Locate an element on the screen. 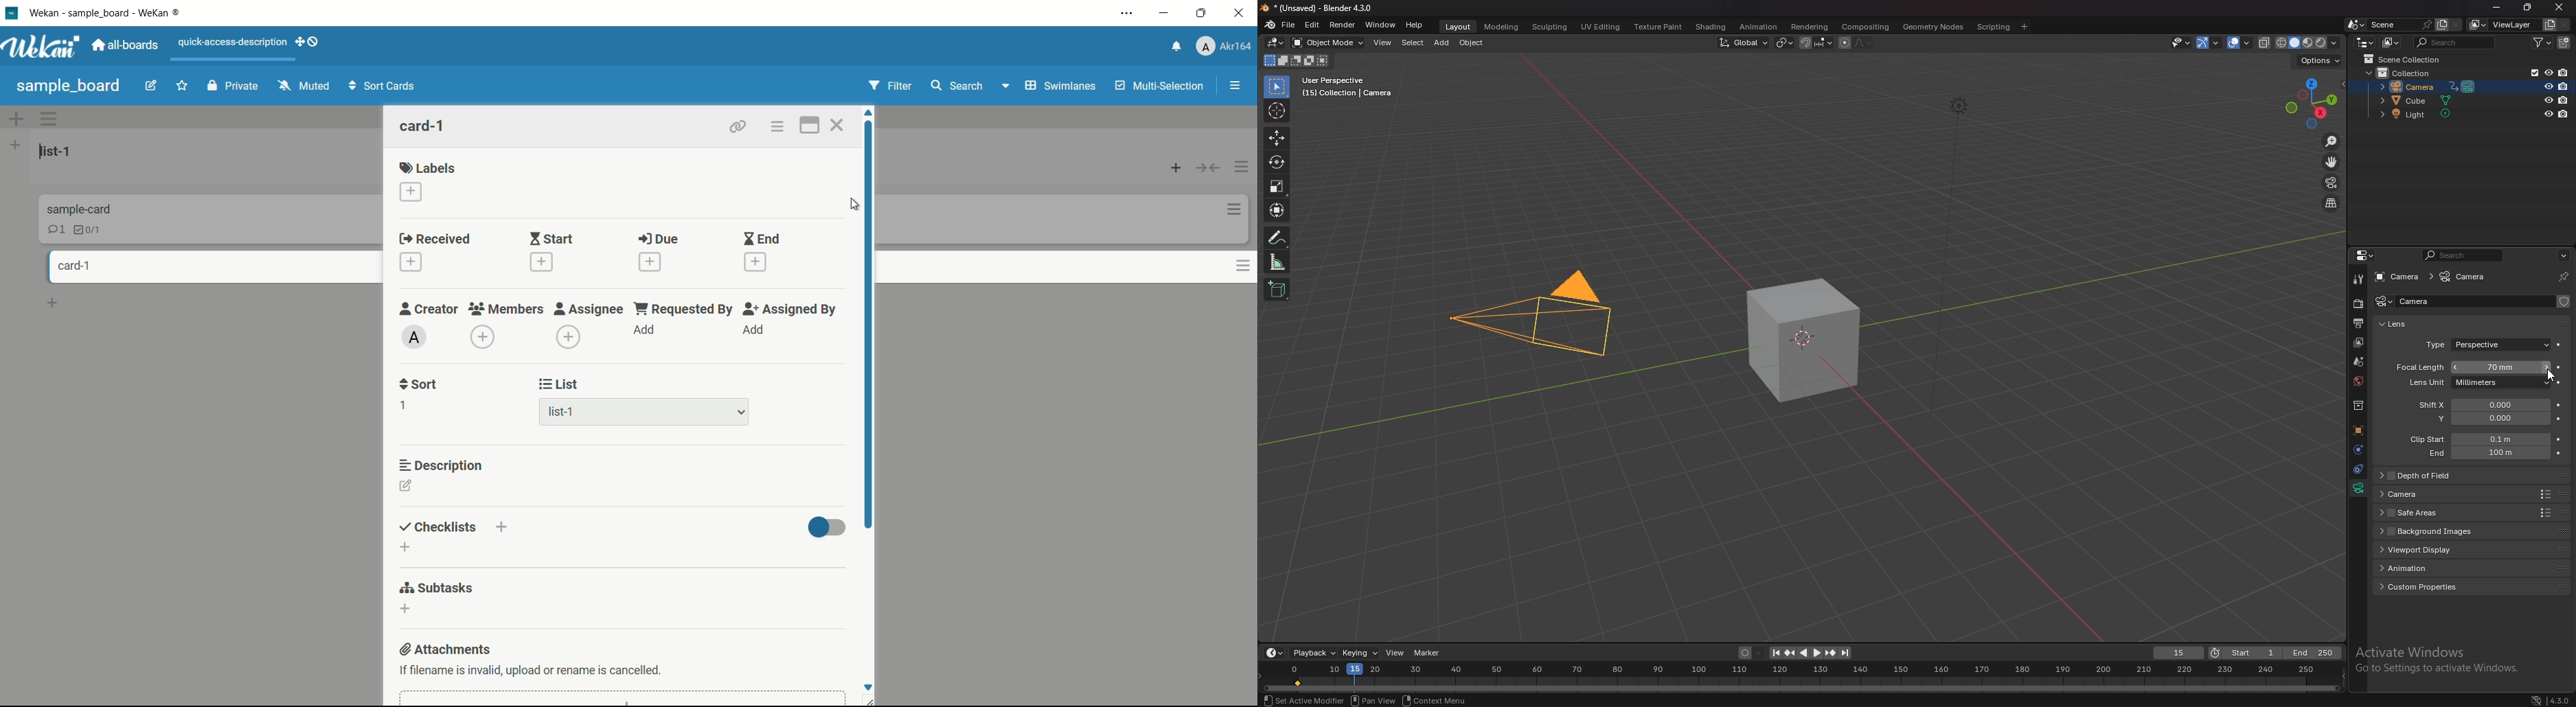 The width and height of the screenshot is (2576, 728). start is located at coordinates (551, 238).